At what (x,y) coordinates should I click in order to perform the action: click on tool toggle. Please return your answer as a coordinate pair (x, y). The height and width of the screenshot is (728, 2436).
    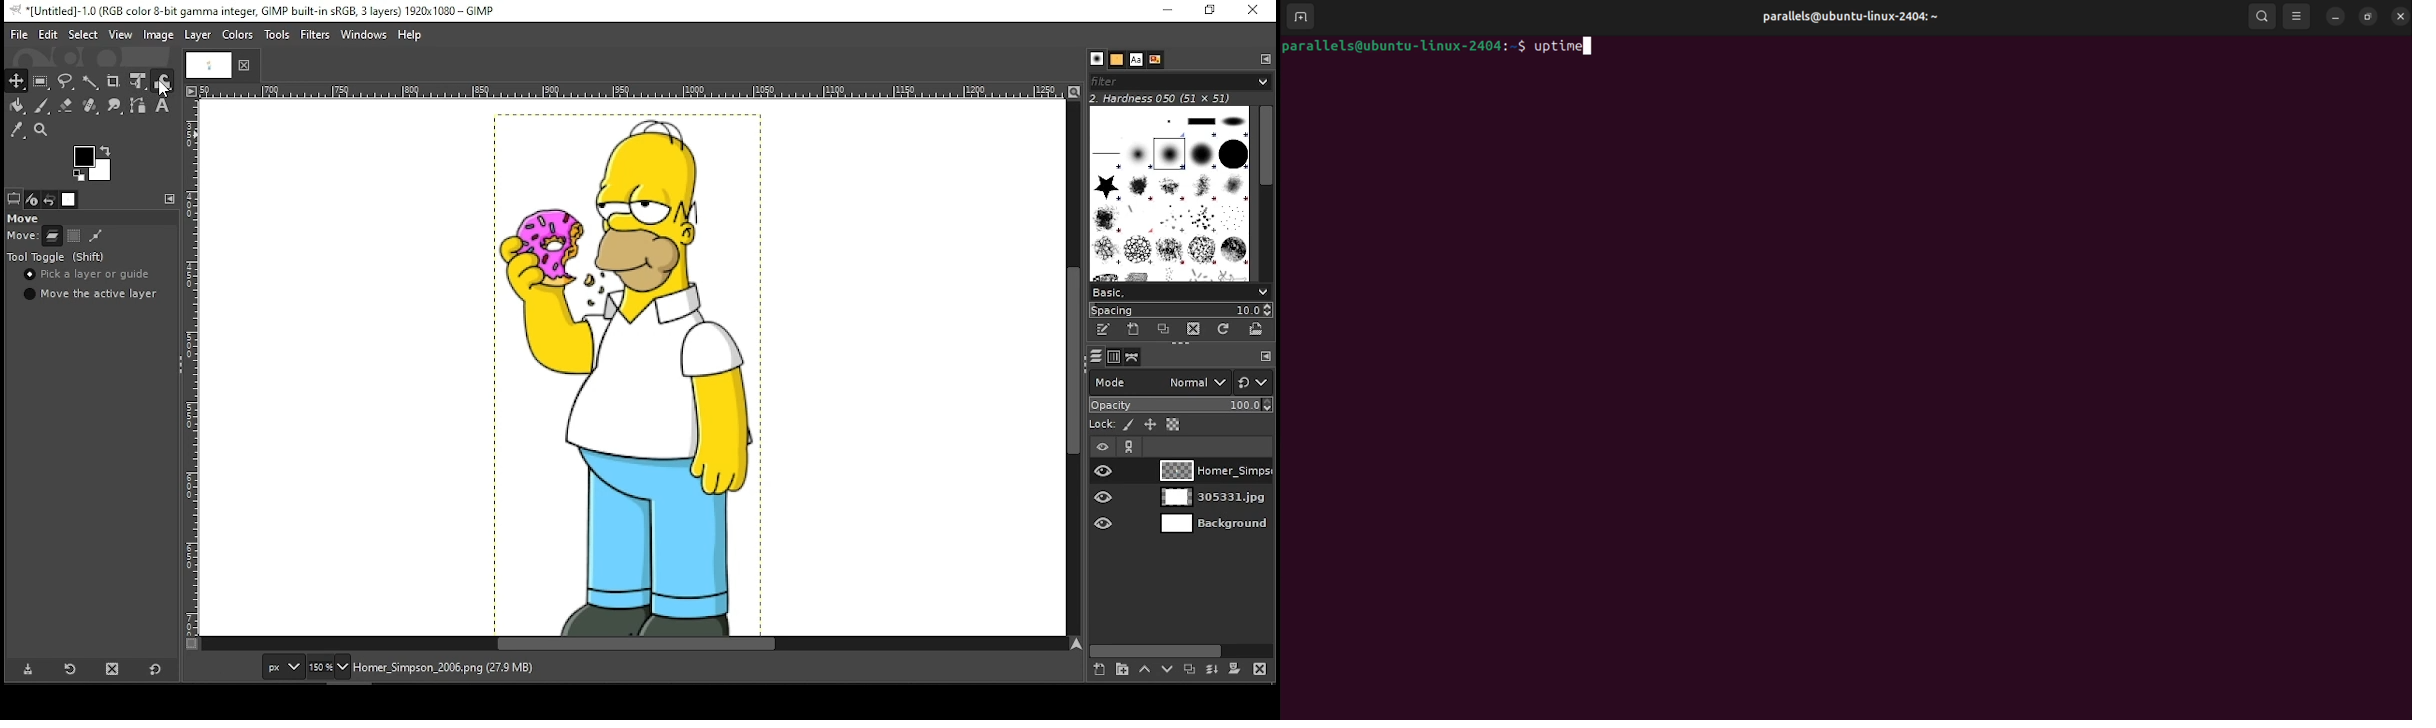
    Looking at the image, I should click on (57, 256).